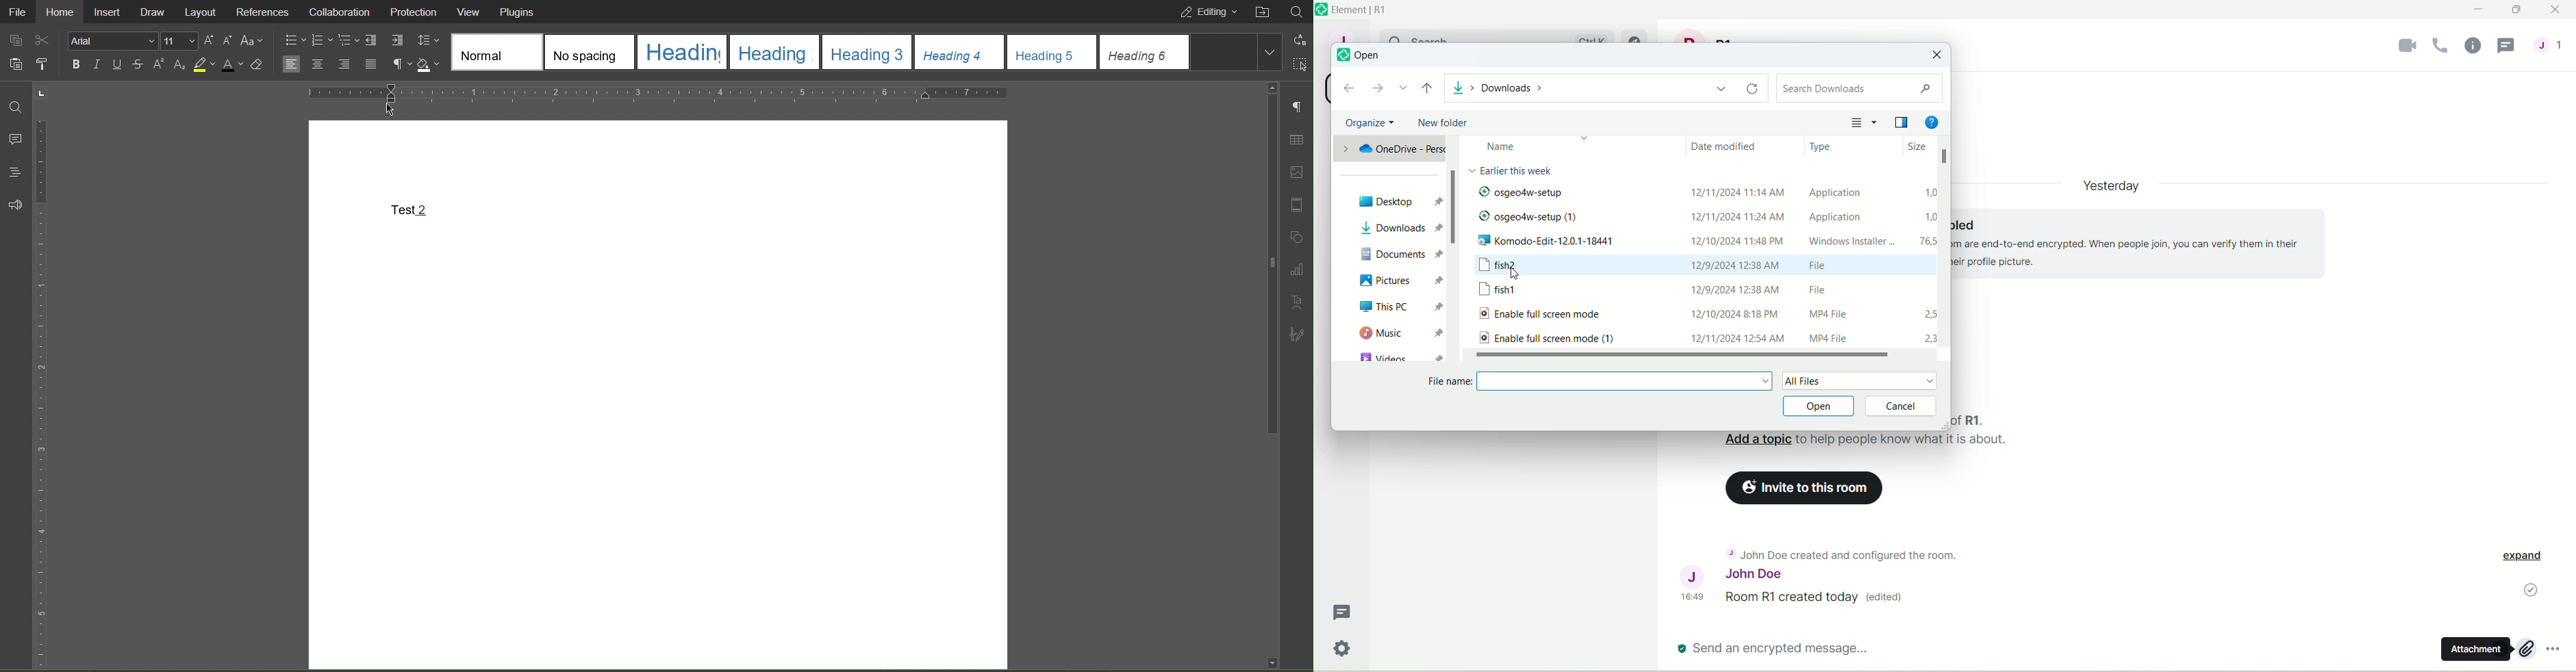  Describe the element at coordinates (1340, 57) in the screenshot. I see `logo` at that location.